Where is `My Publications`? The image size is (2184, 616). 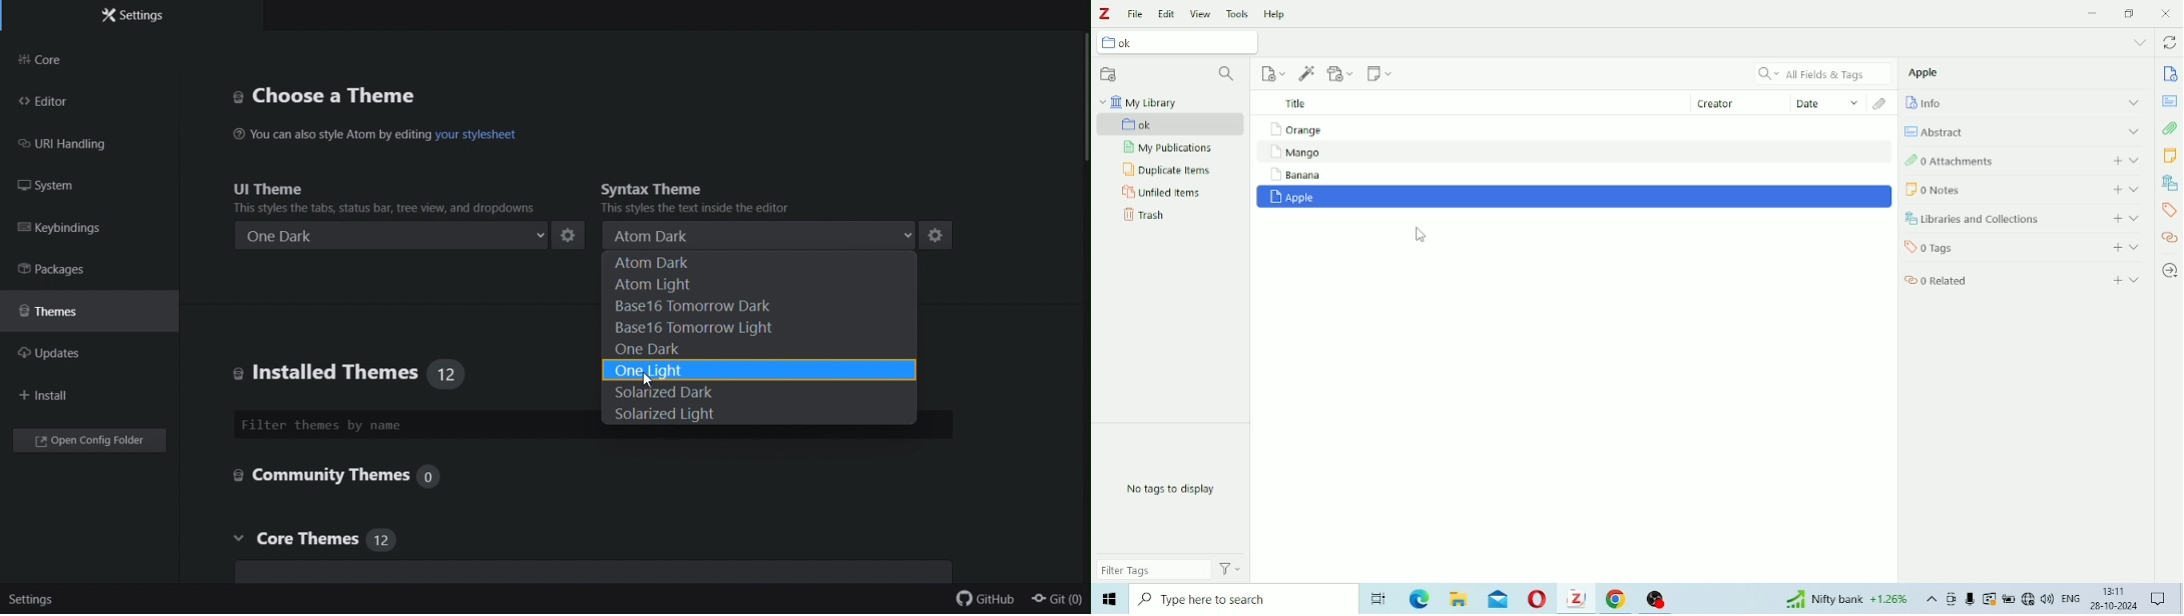 My Publications is located at coordinates (1171, 149).